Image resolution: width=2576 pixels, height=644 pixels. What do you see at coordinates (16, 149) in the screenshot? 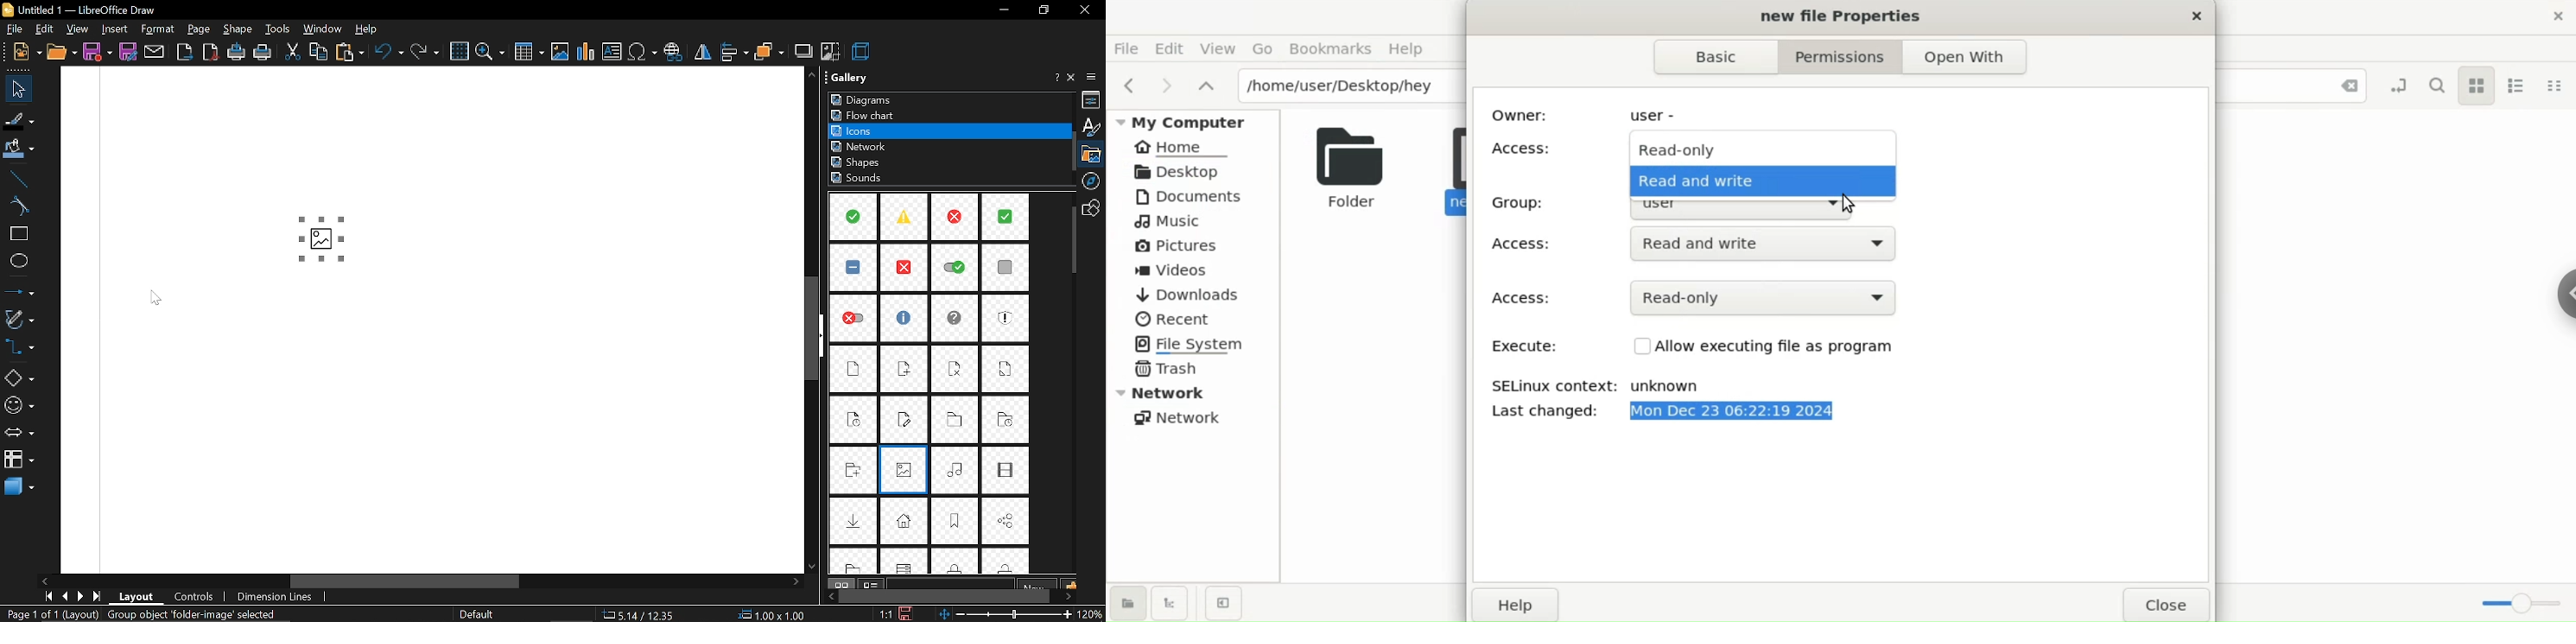
I see `fill color` at bounding box center [16, 149].